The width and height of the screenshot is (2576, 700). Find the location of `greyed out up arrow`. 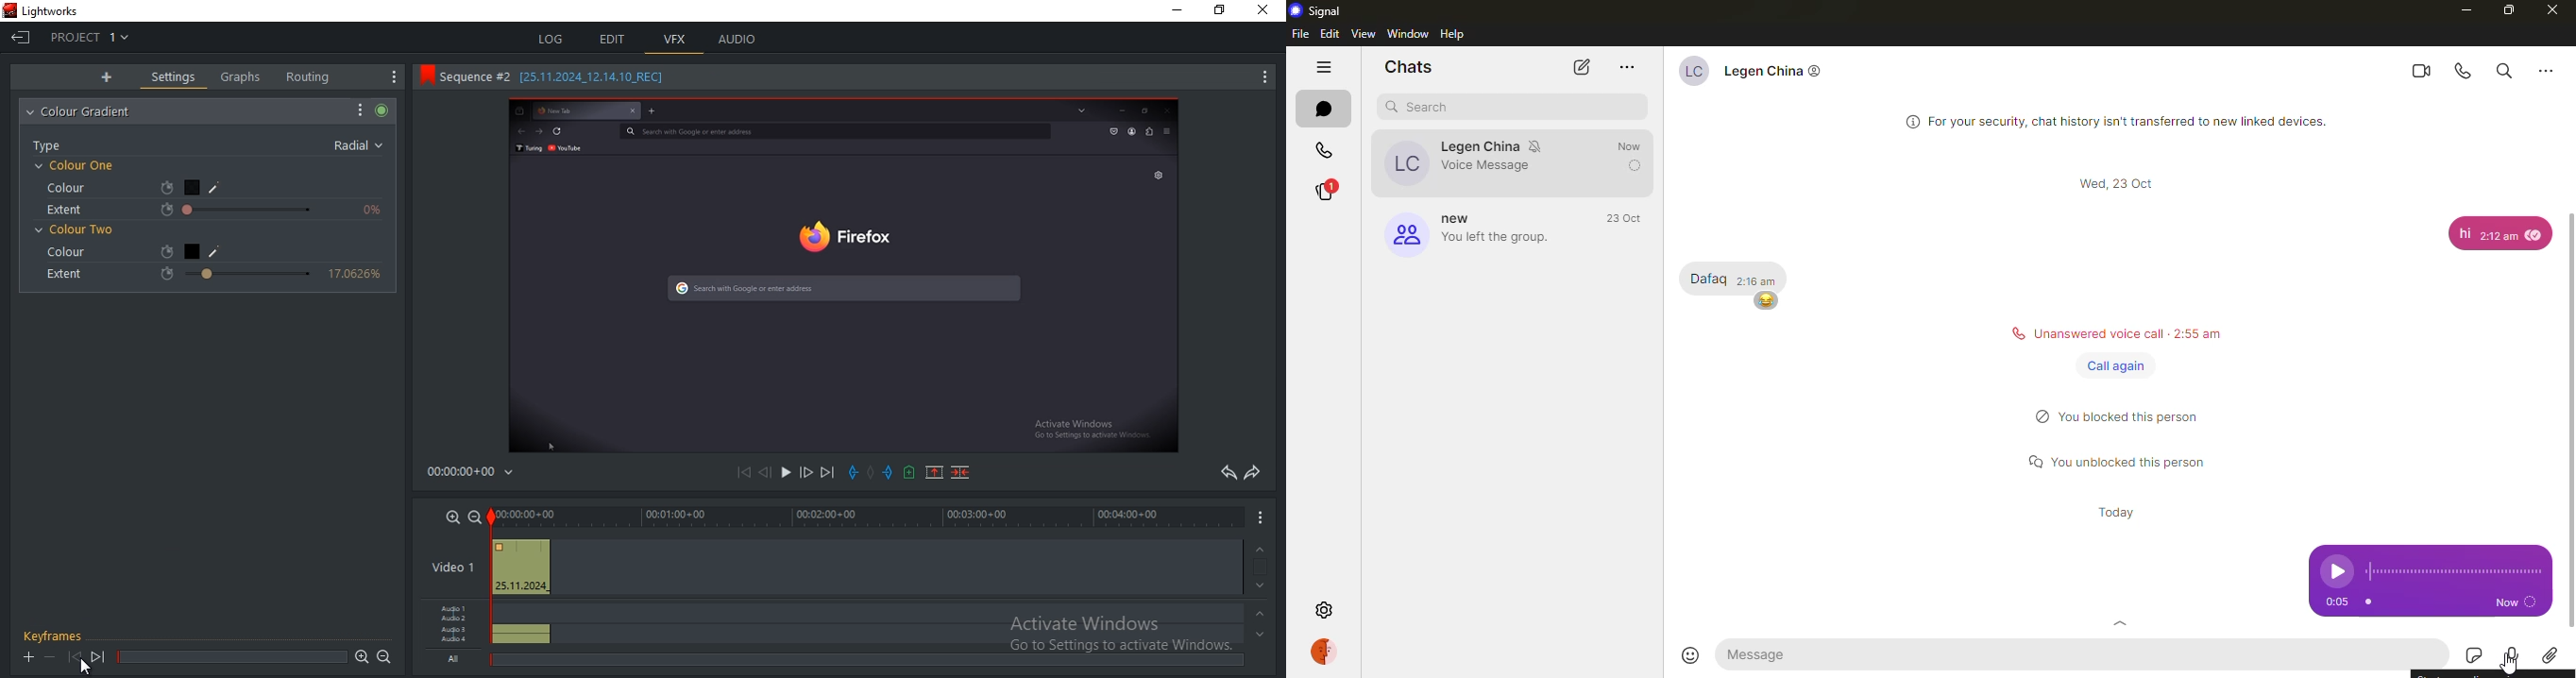

greyed out up arrow is located at coordinates (1264, 617).